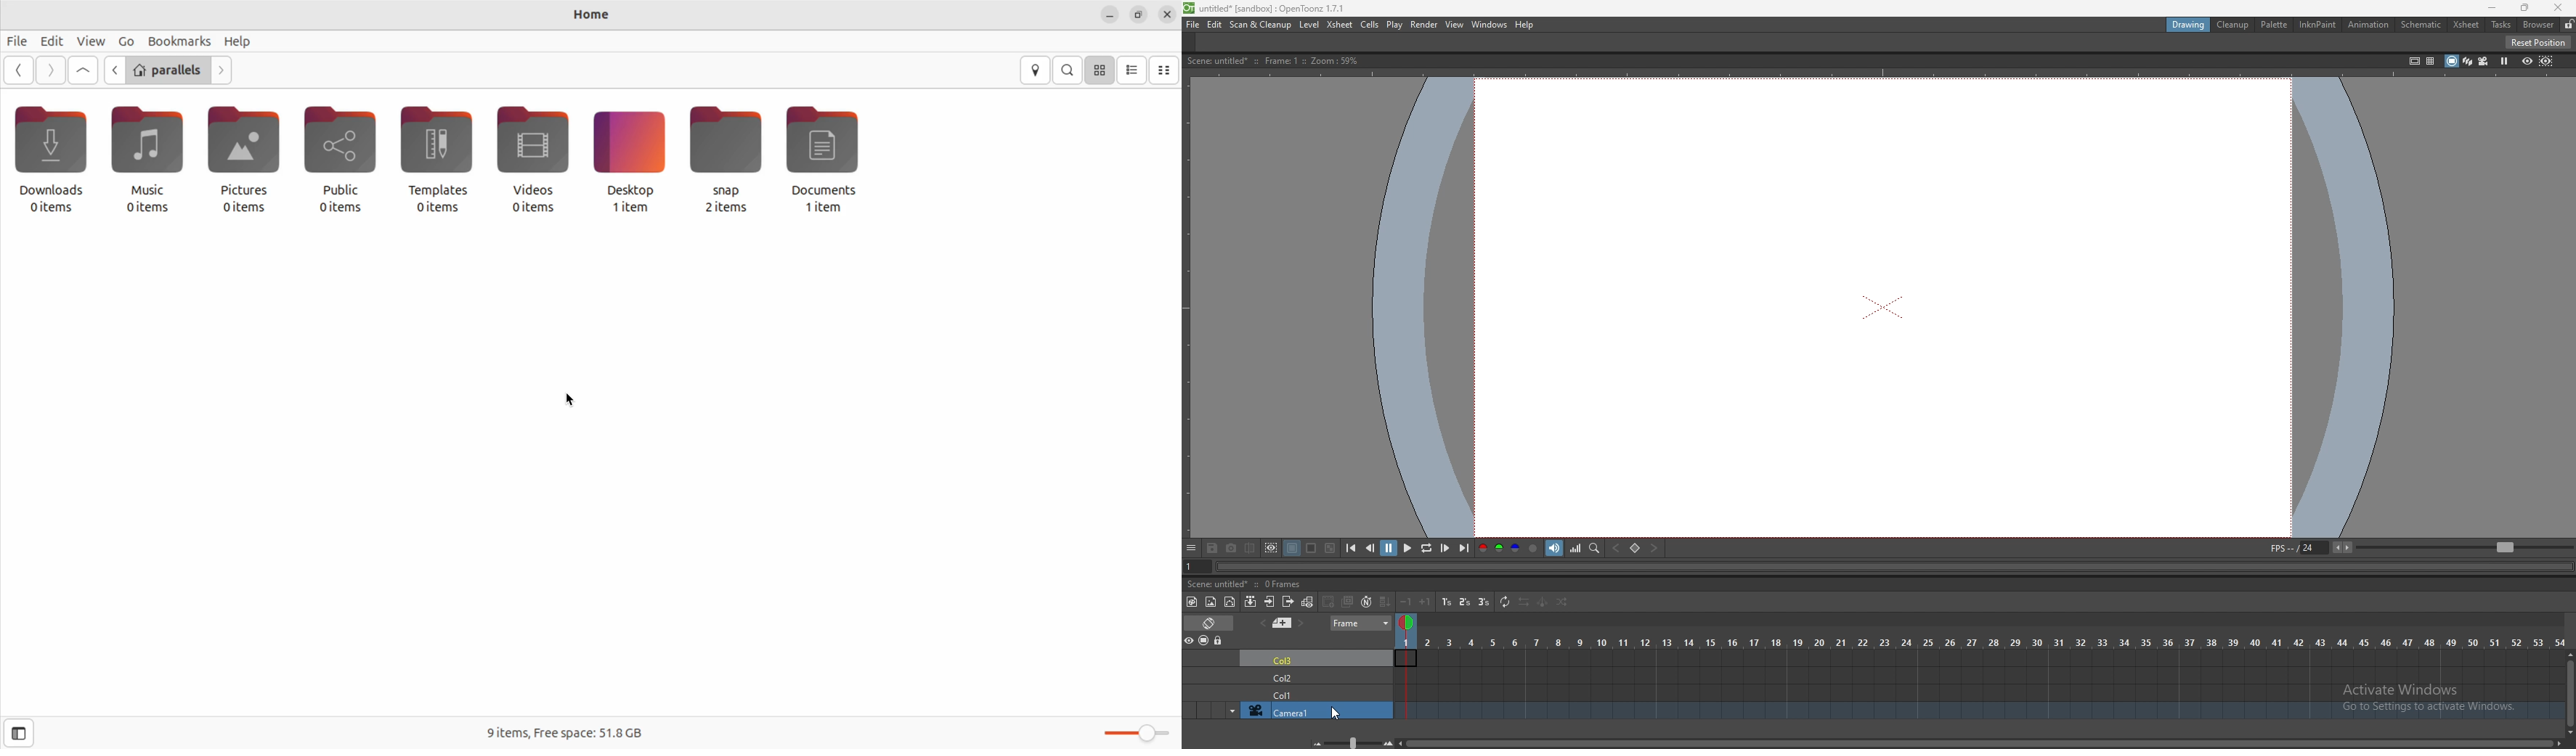 The image size is (2576, 756). What do you see at coordinates (1524, 602) in the screenshot?
I see `reverse` at bounding box center [1524, 602].